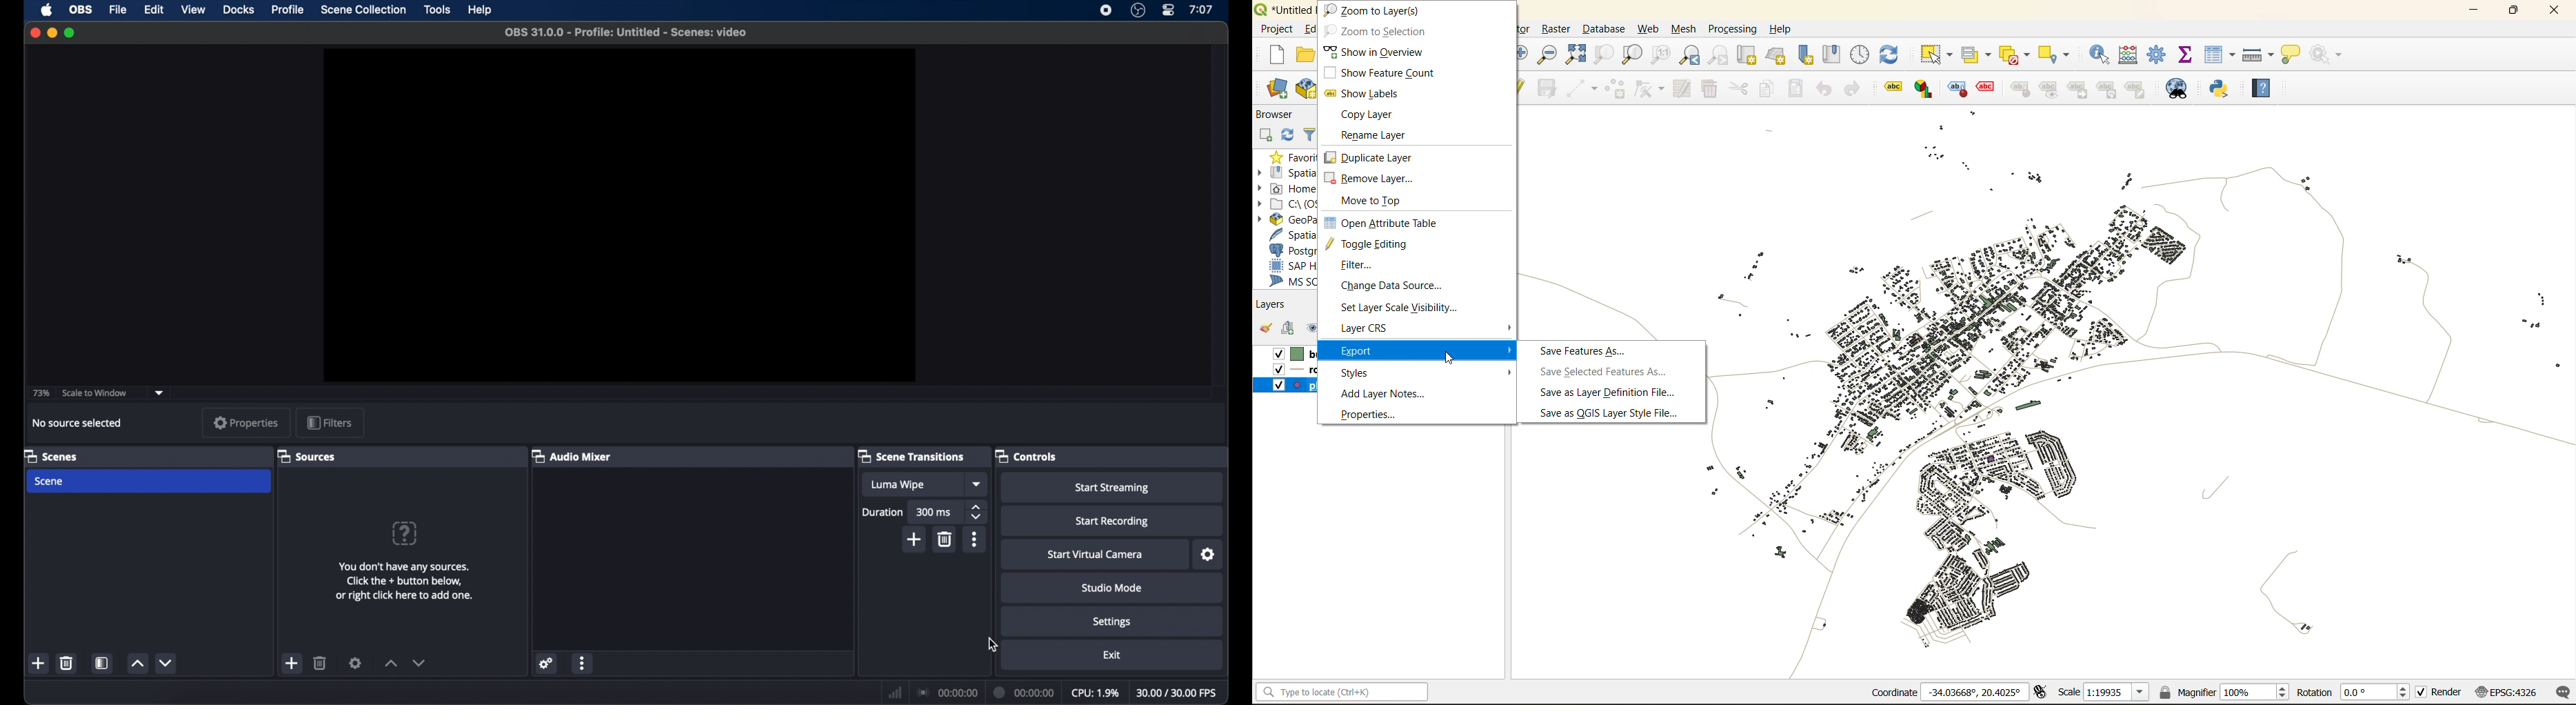  I want to click on start virtual camera, so click(1096, 555).